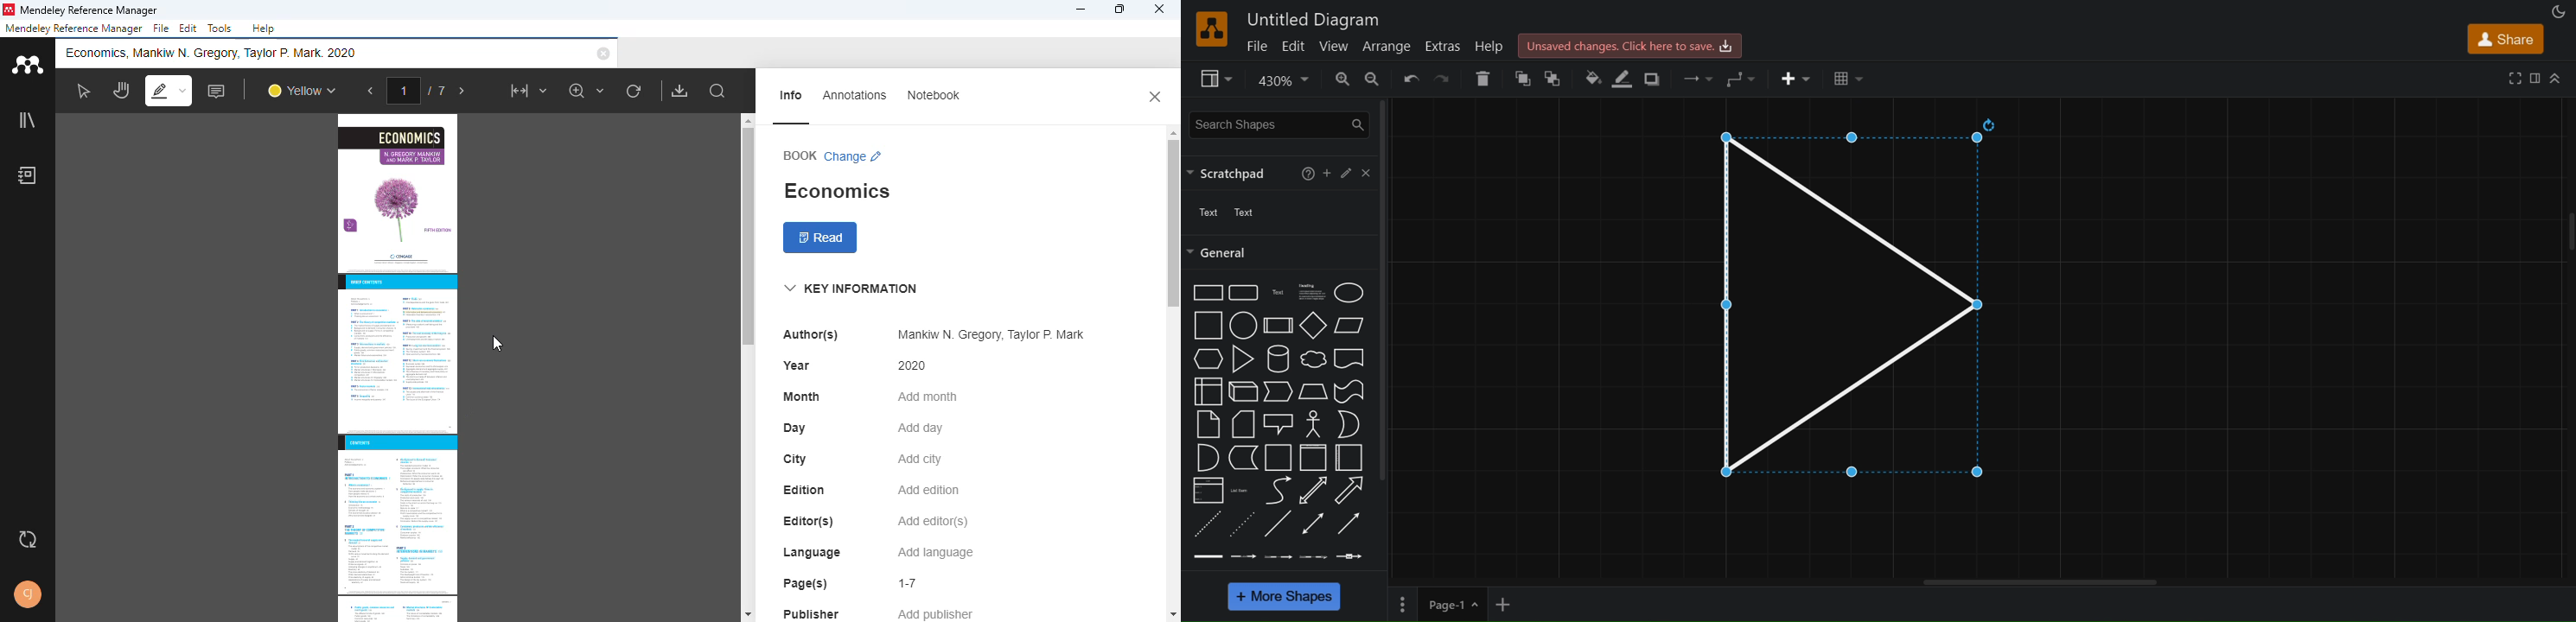 This screenshot has height=644, width=2576. What do you see at coordinates (1373, 78) in the screenshot?
I see `zoom out` at bounding box center [1373, 78].